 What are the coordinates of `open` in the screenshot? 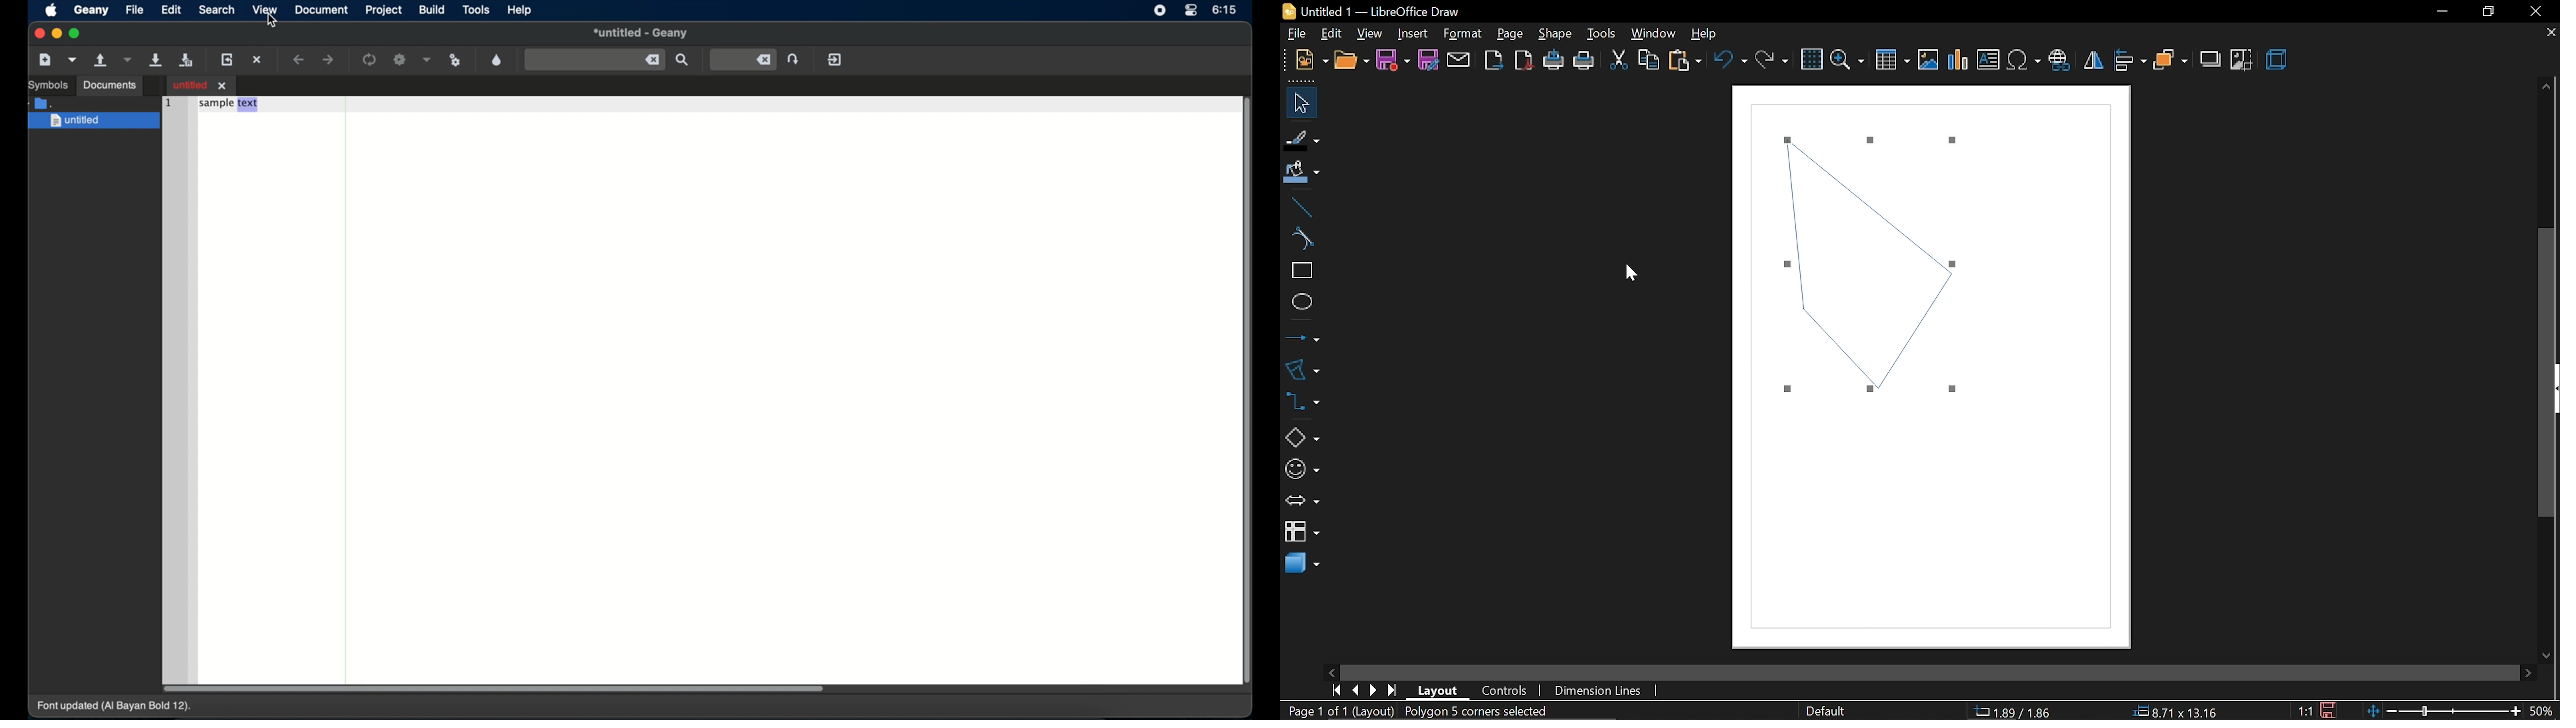 It's located at (1350, 61).